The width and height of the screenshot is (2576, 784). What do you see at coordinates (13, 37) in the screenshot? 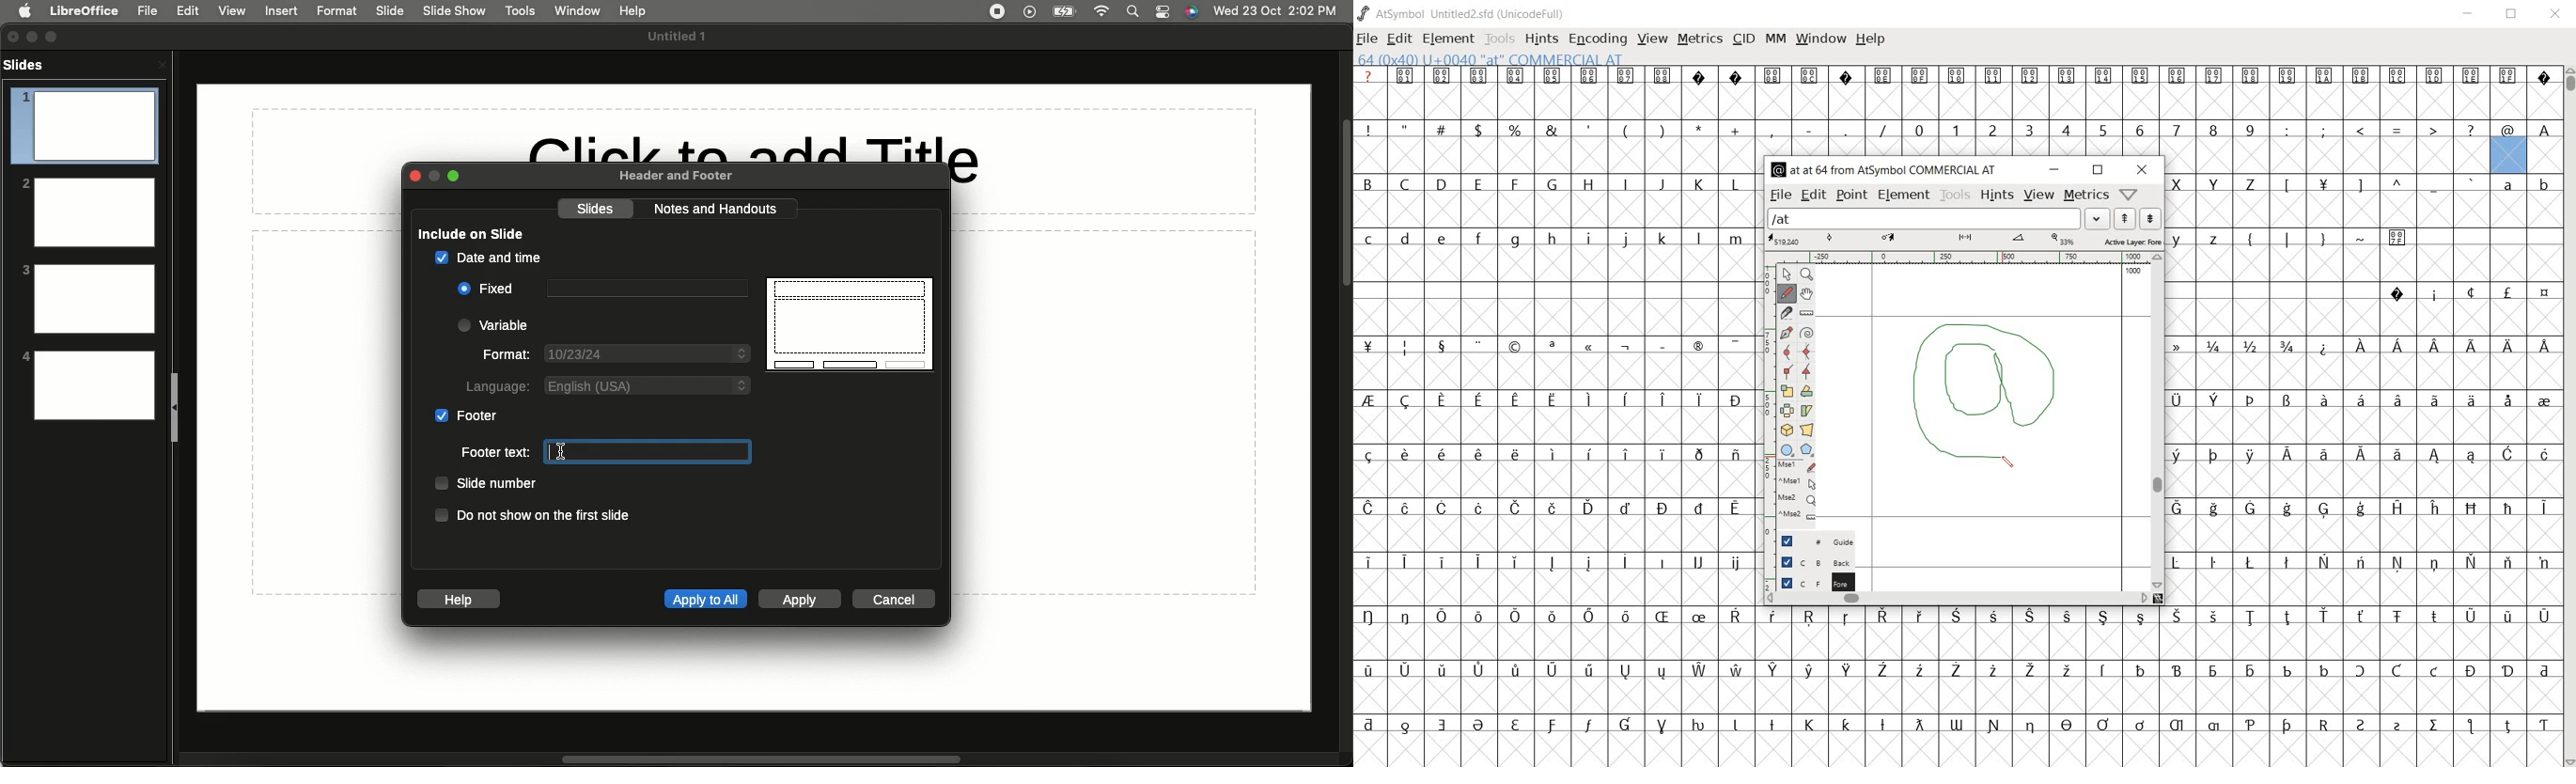
I see `Close` at bounding box center [13, 37].